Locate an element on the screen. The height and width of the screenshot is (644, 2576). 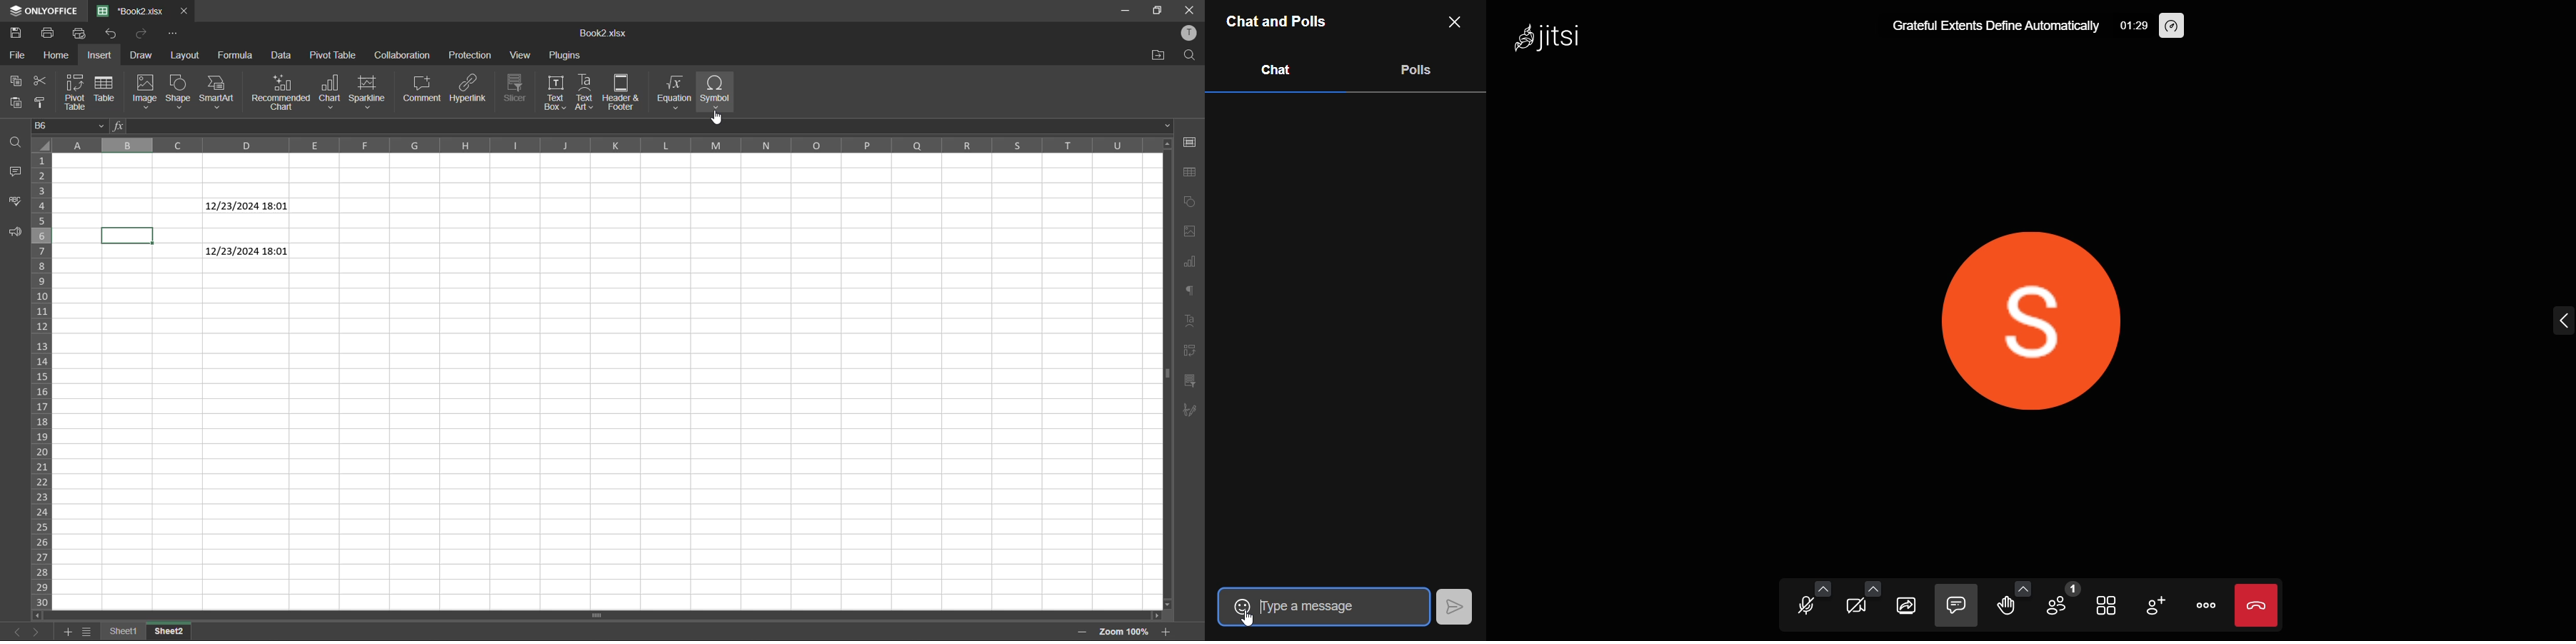
text box is located at coordinates (559, 93).